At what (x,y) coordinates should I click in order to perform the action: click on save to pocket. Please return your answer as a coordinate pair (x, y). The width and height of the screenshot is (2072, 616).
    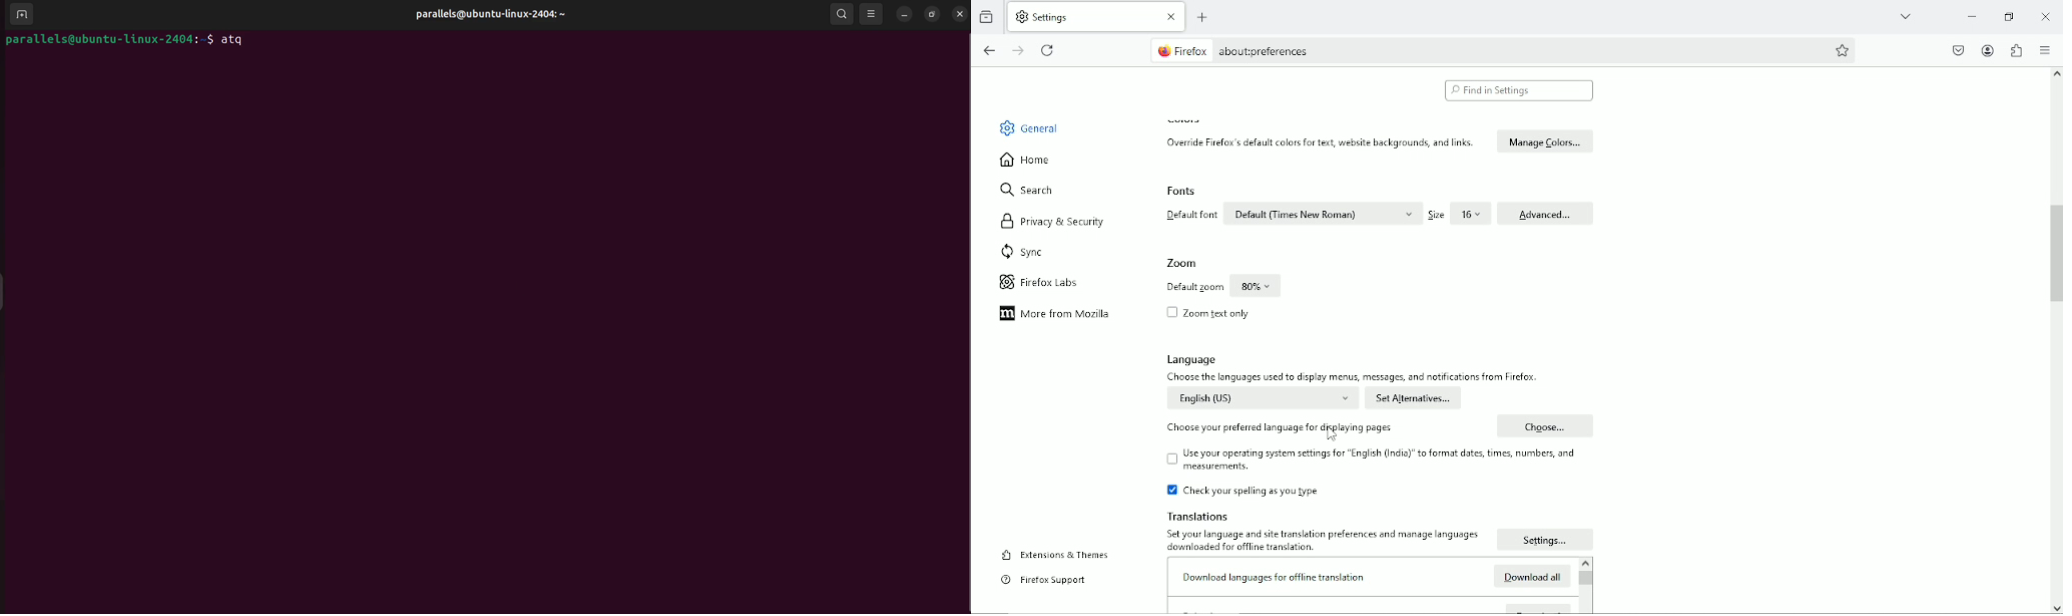
    Looking at the image, I should click on (1956, 50).